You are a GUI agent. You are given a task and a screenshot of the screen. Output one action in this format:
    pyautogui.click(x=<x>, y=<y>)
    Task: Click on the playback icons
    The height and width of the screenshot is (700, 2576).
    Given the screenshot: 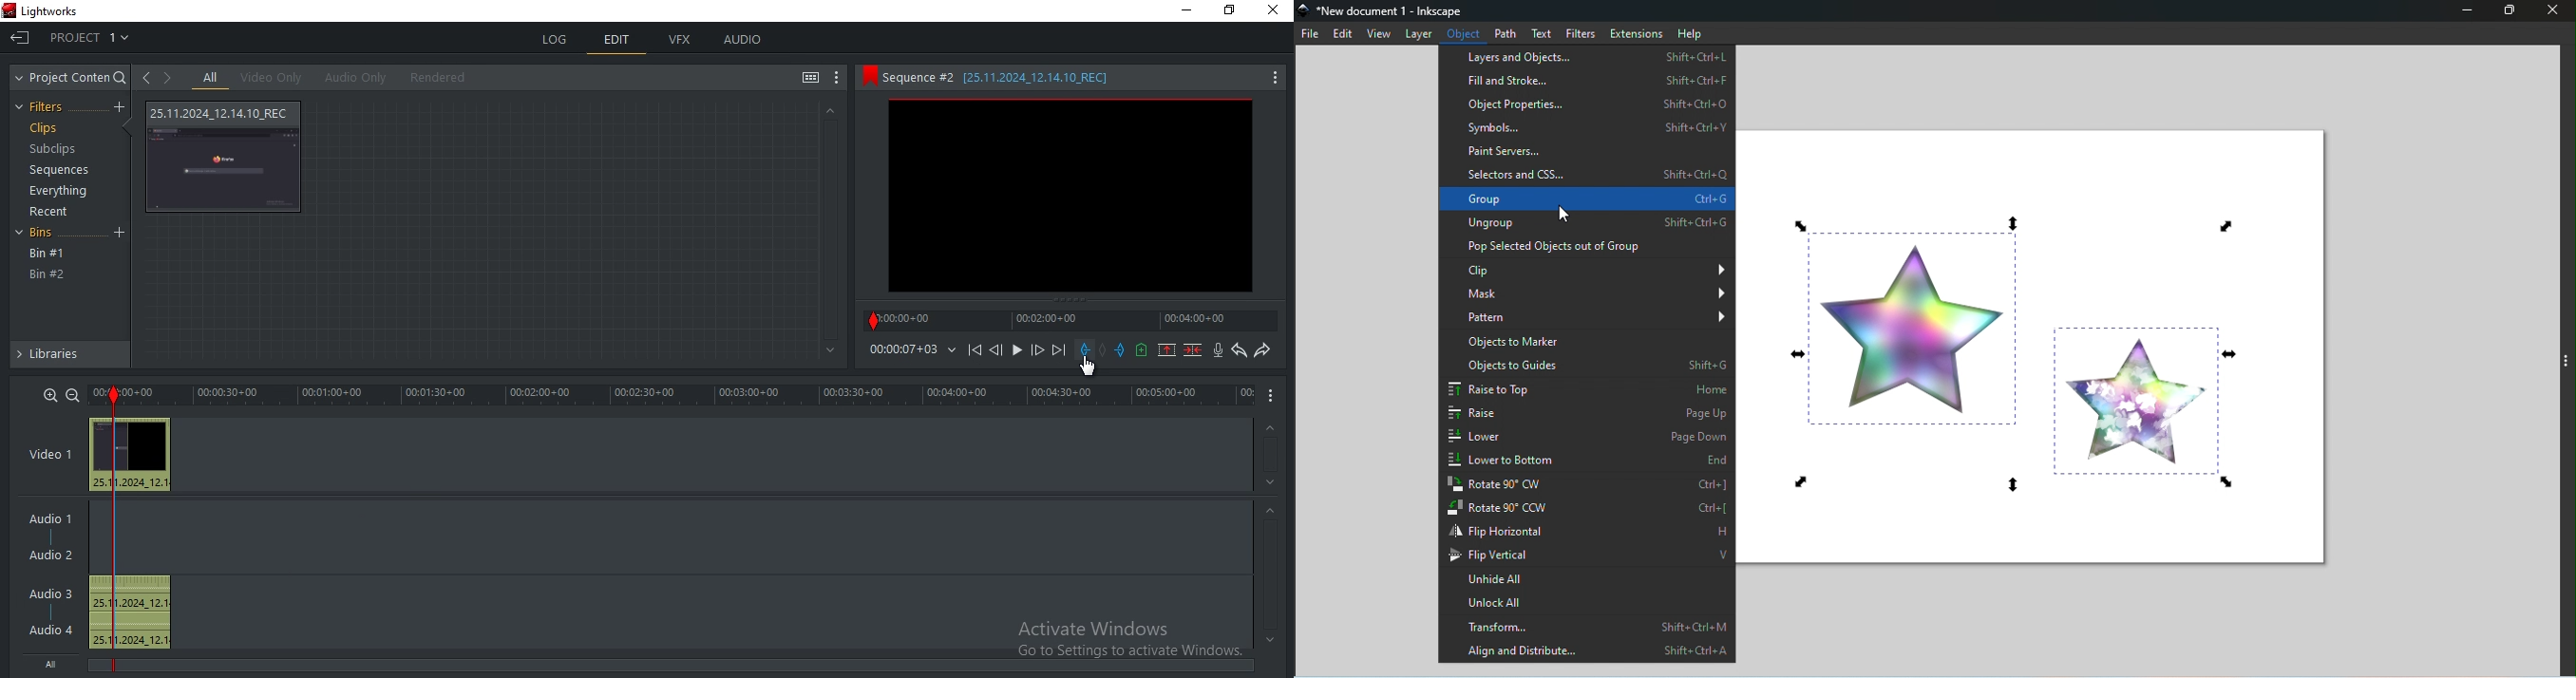 What is the action you would take?
    pyautogui.click(x=974, y=348)
    